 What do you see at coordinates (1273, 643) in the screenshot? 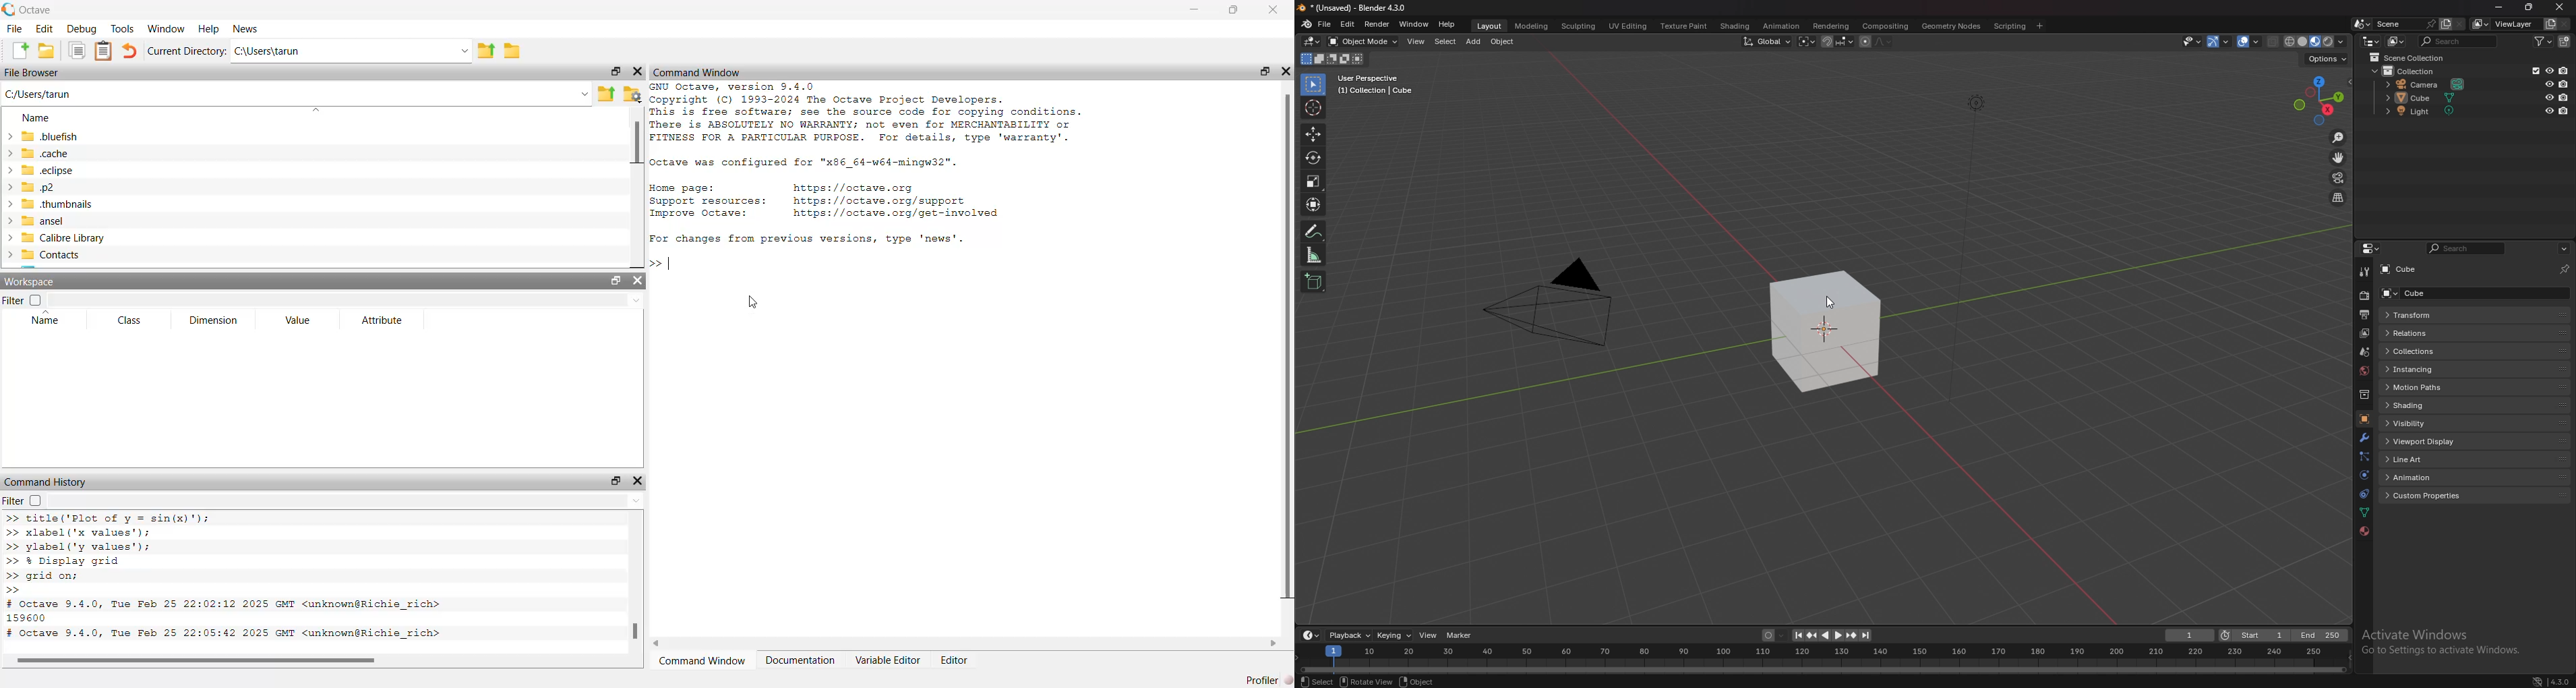
I see `scroll right` at bounding box center [1273, 643].